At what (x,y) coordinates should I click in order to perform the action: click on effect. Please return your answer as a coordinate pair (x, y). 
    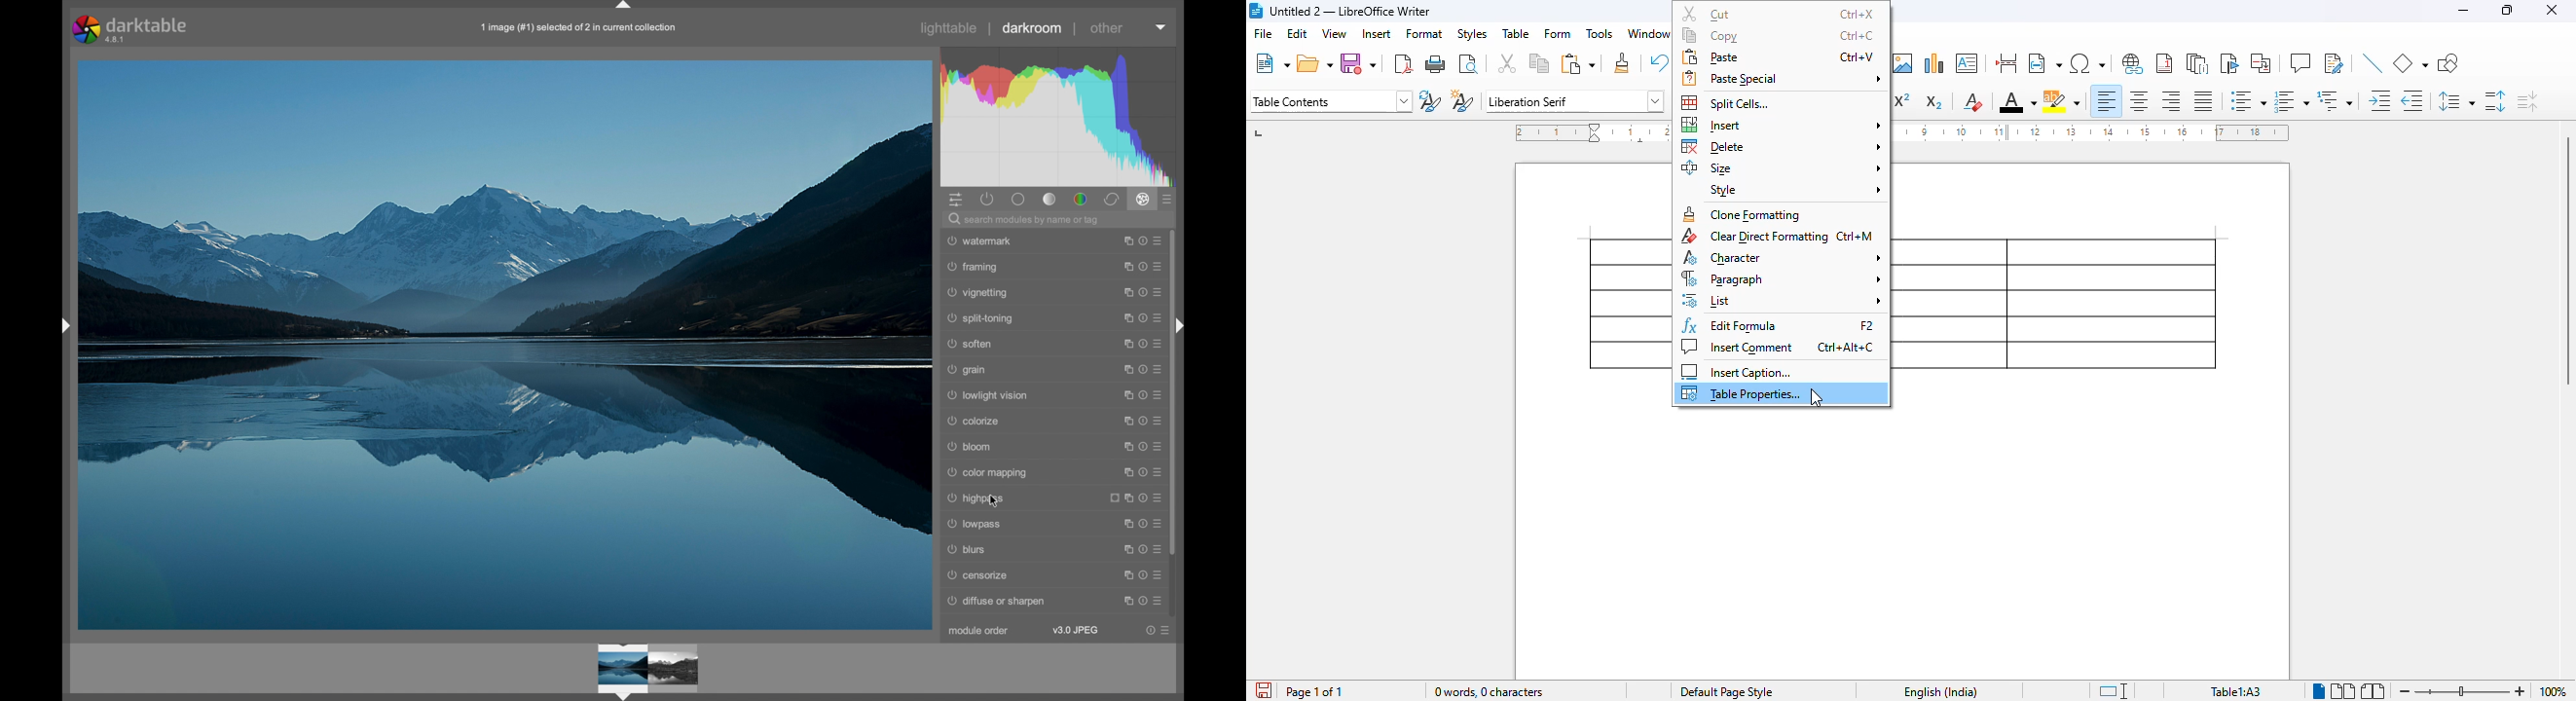
    Looking at the image, I should click on (1142, 199).